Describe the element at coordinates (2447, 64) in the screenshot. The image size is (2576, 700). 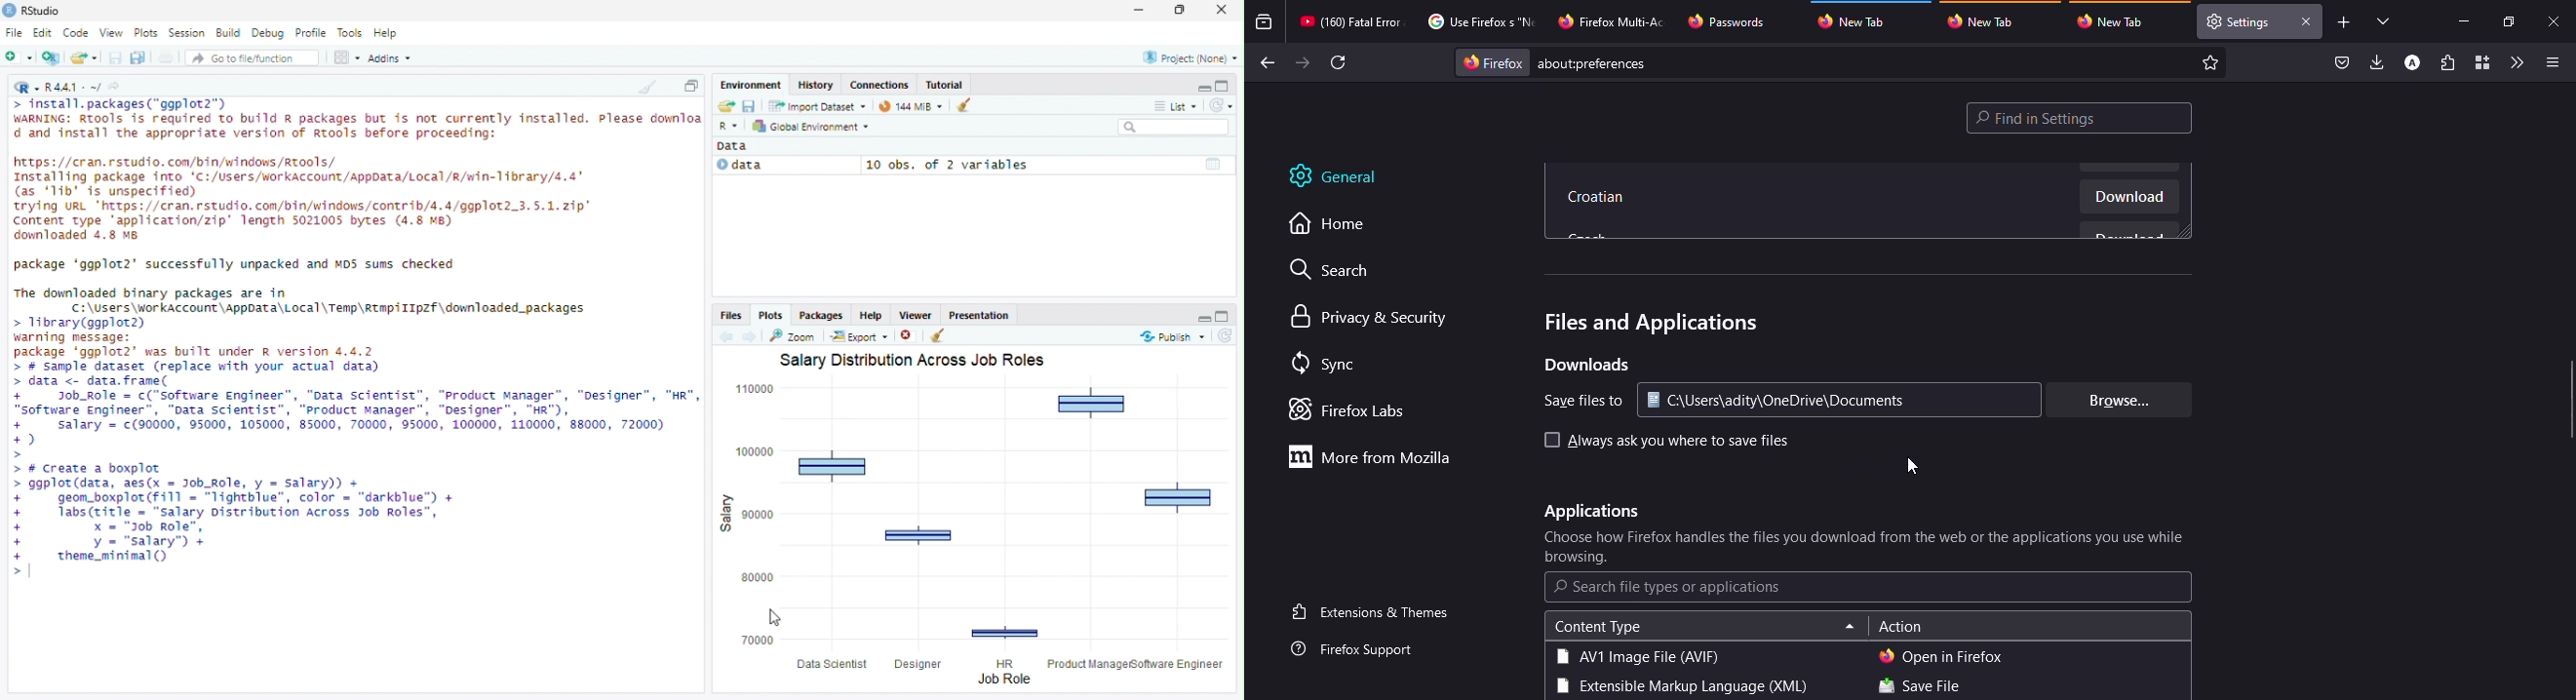
I see `extensions` at that location.